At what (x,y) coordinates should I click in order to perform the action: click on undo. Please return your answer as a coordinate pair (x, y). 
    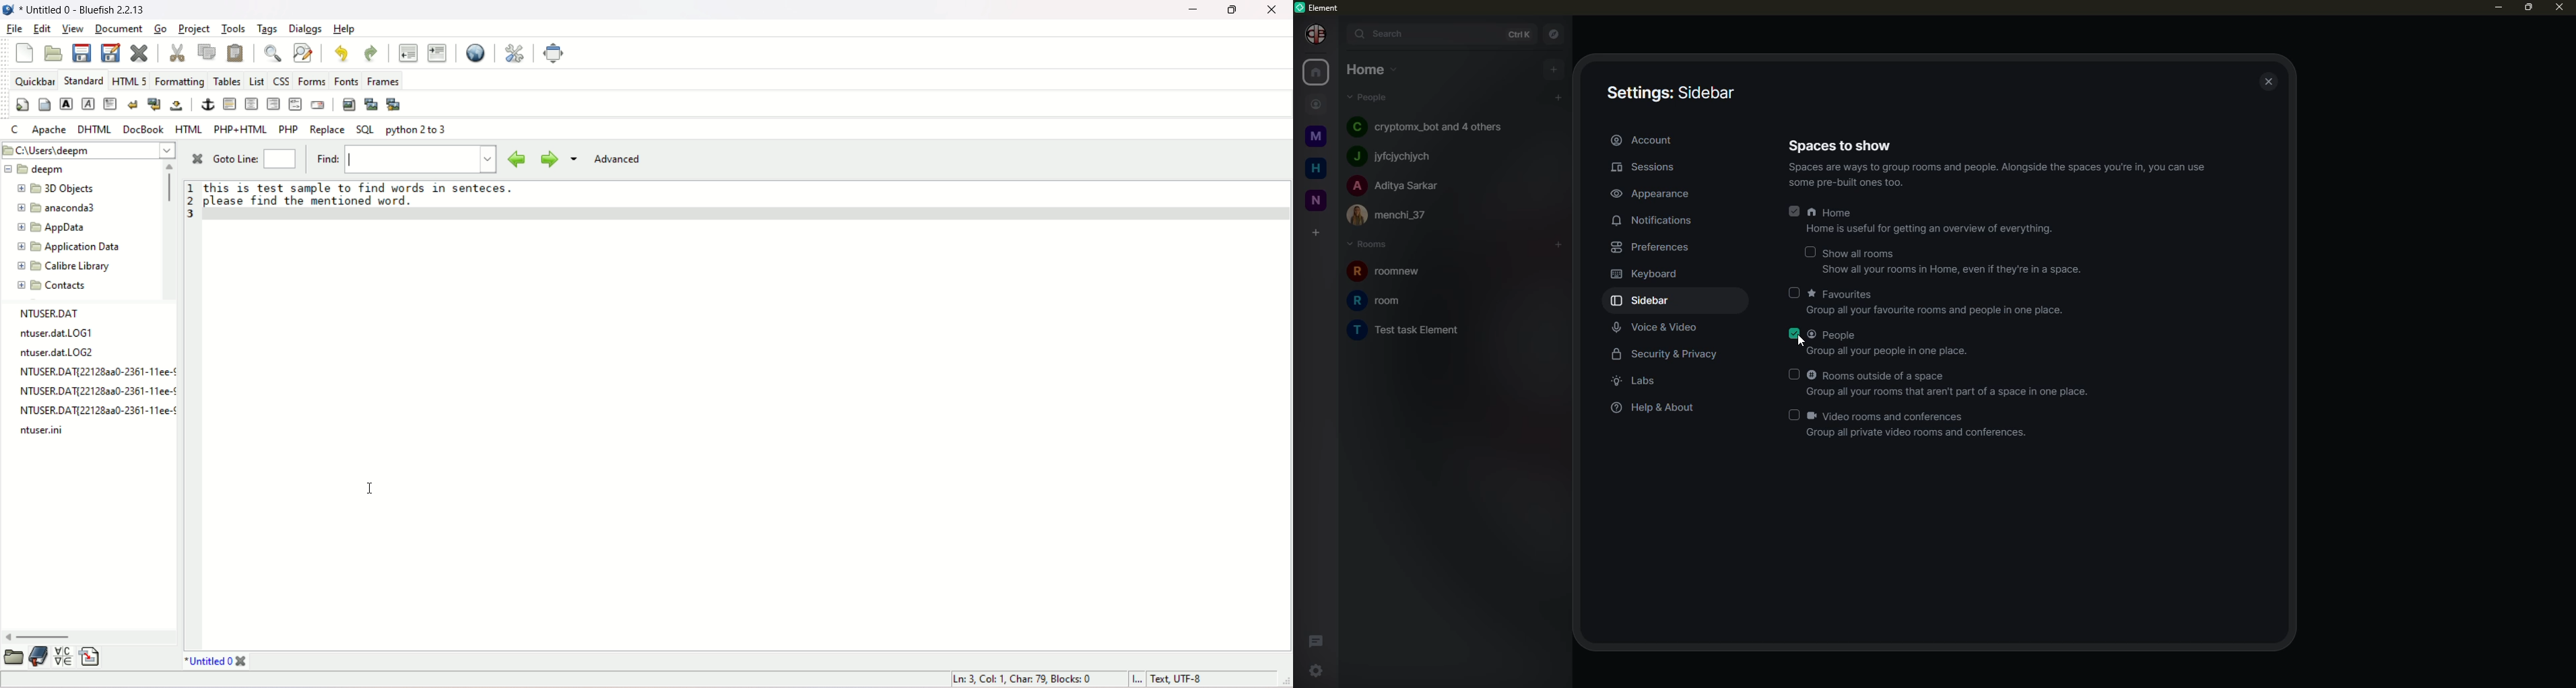
    Looking at the image, I should click on (341, 53).